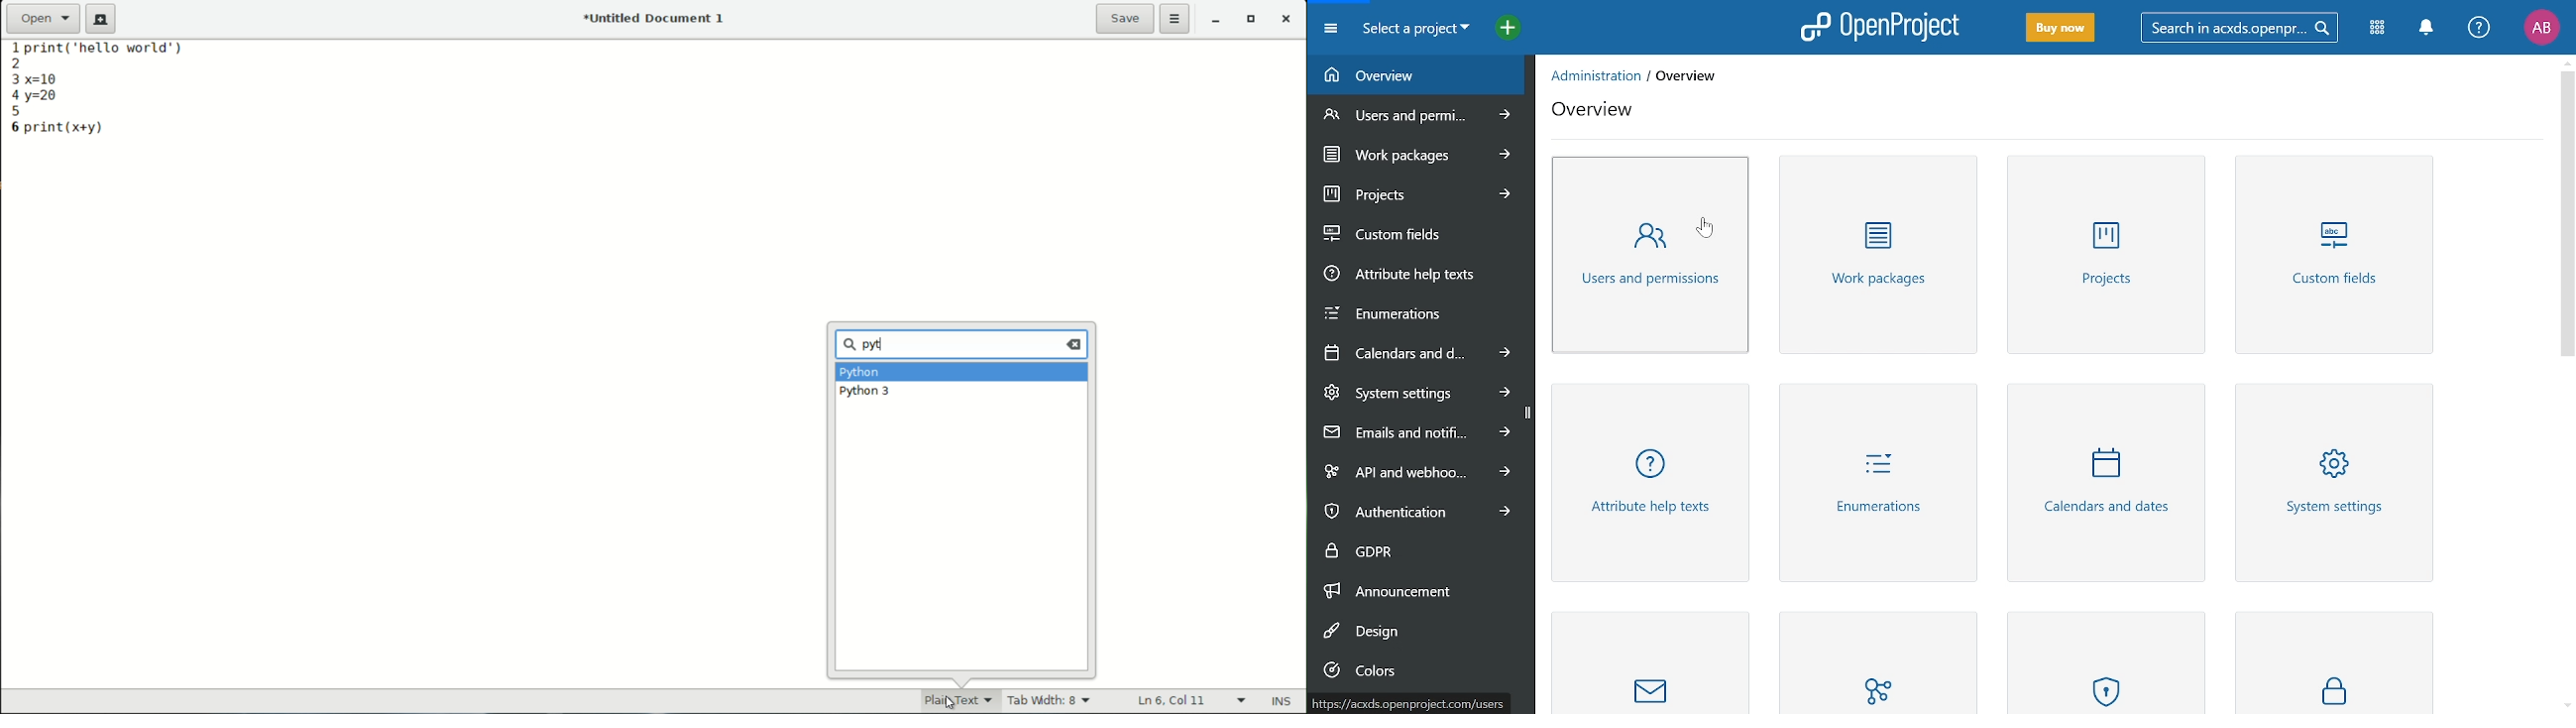 Image resolution: width=2576 pixels, height=728 pixels. I want to click on cursor, so click(1707, 231).